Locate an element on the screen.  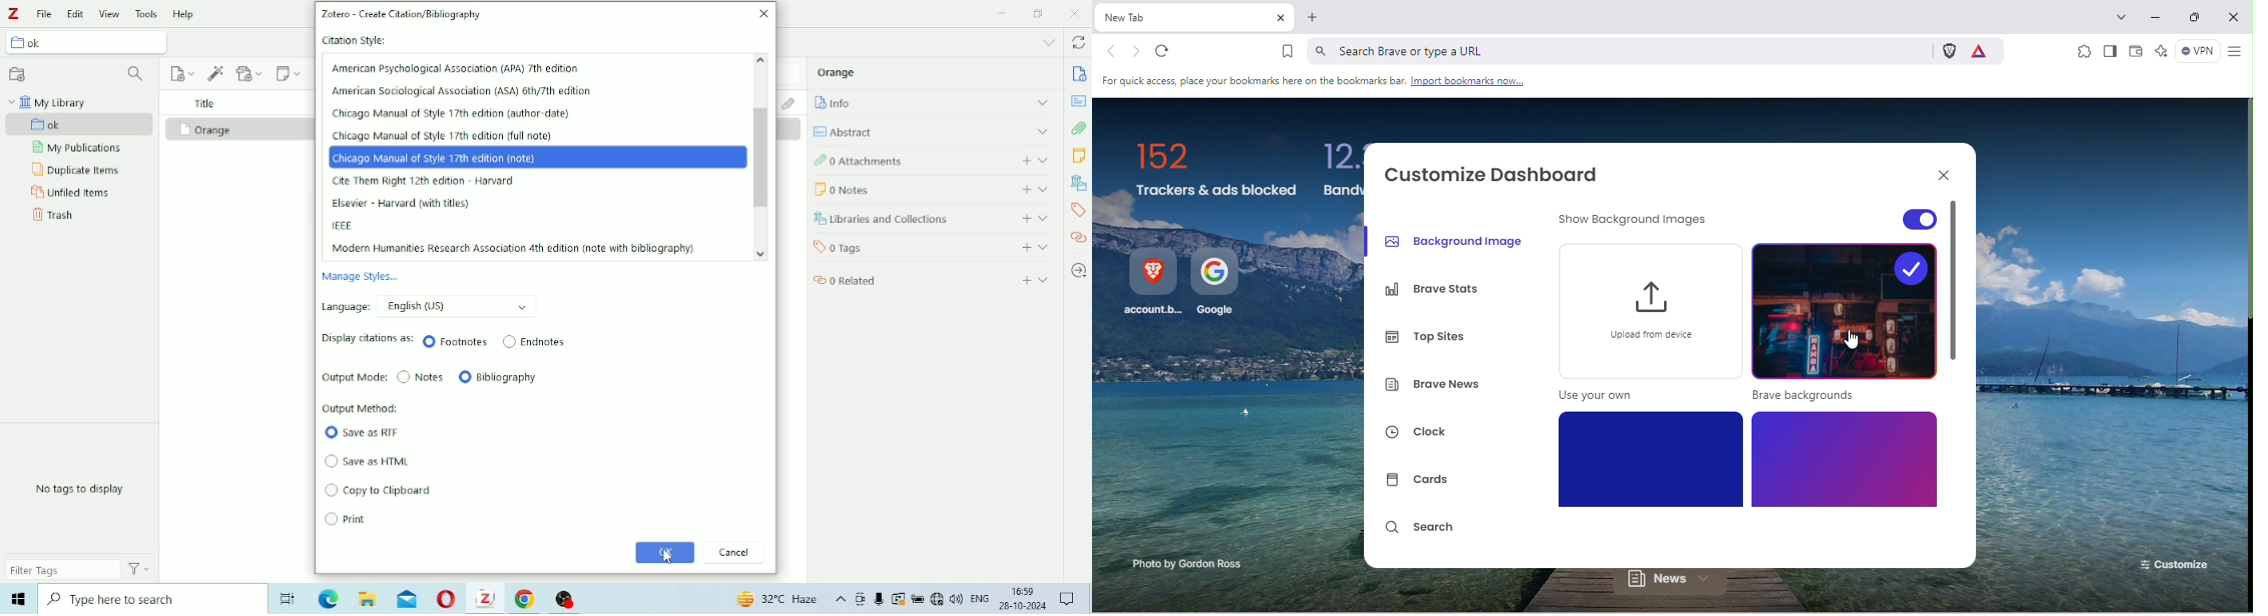
Edit is located at coordinates (76, 14).